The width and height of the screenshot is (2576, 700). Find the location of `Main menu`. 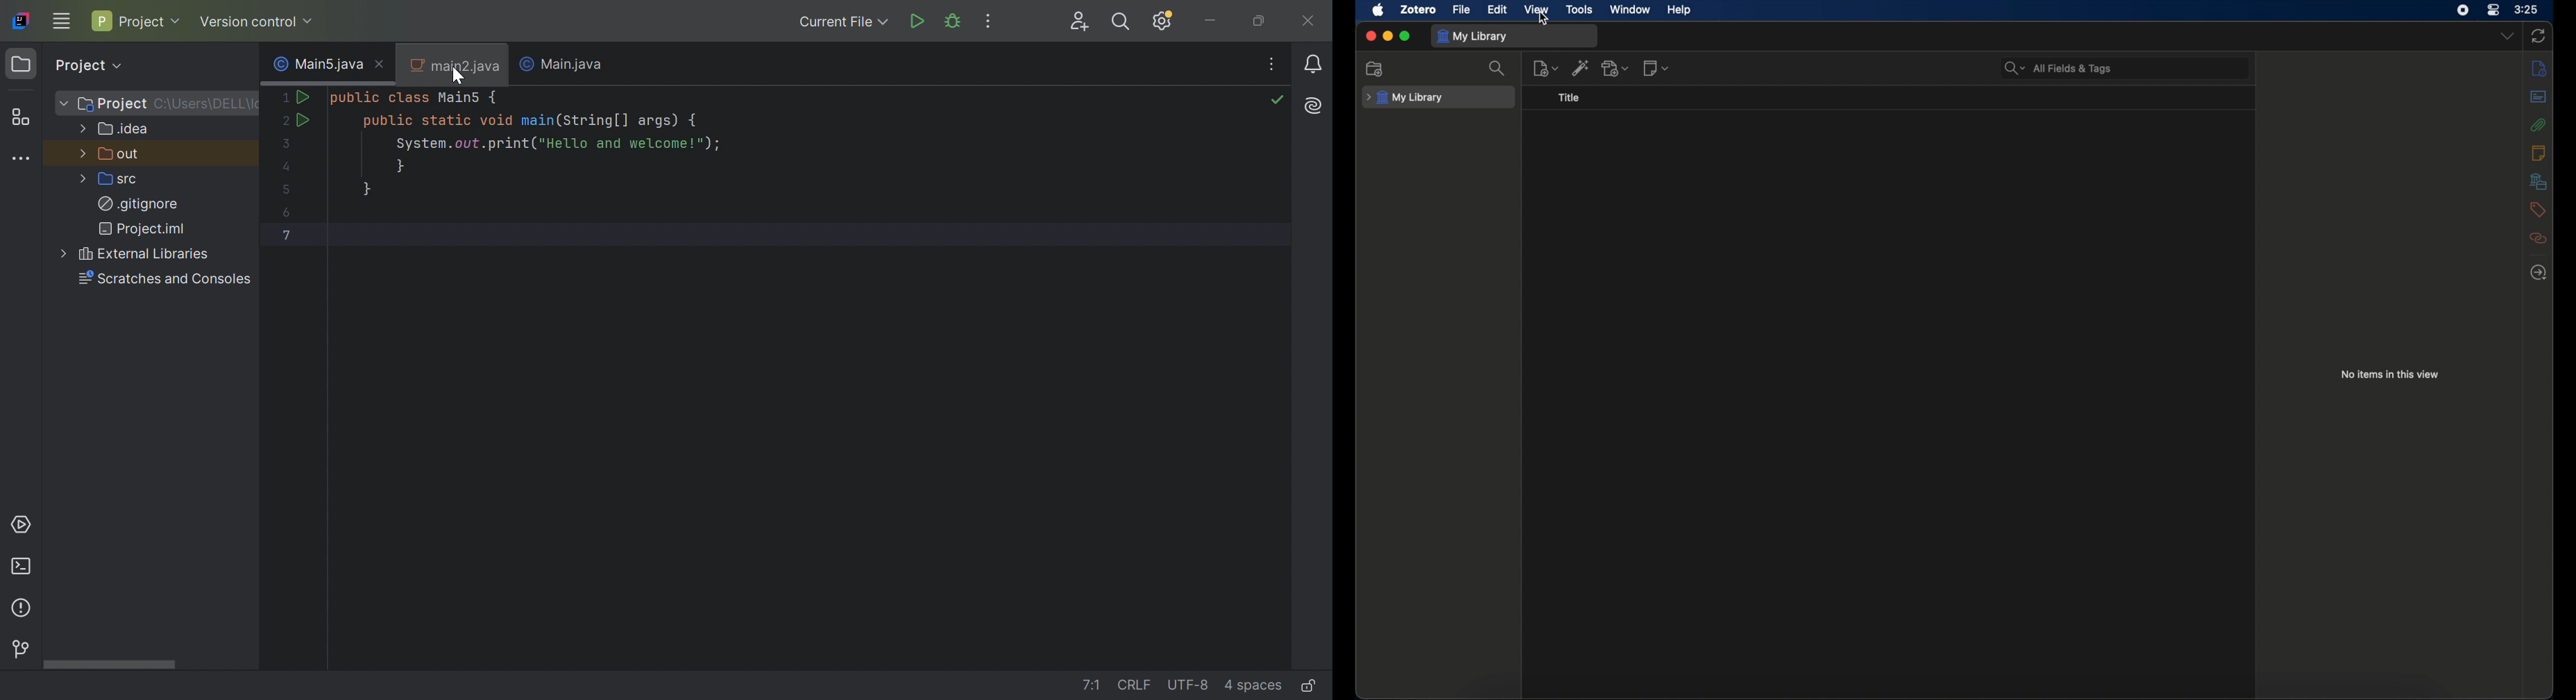

Main menu is located at coordinates (59, 22).